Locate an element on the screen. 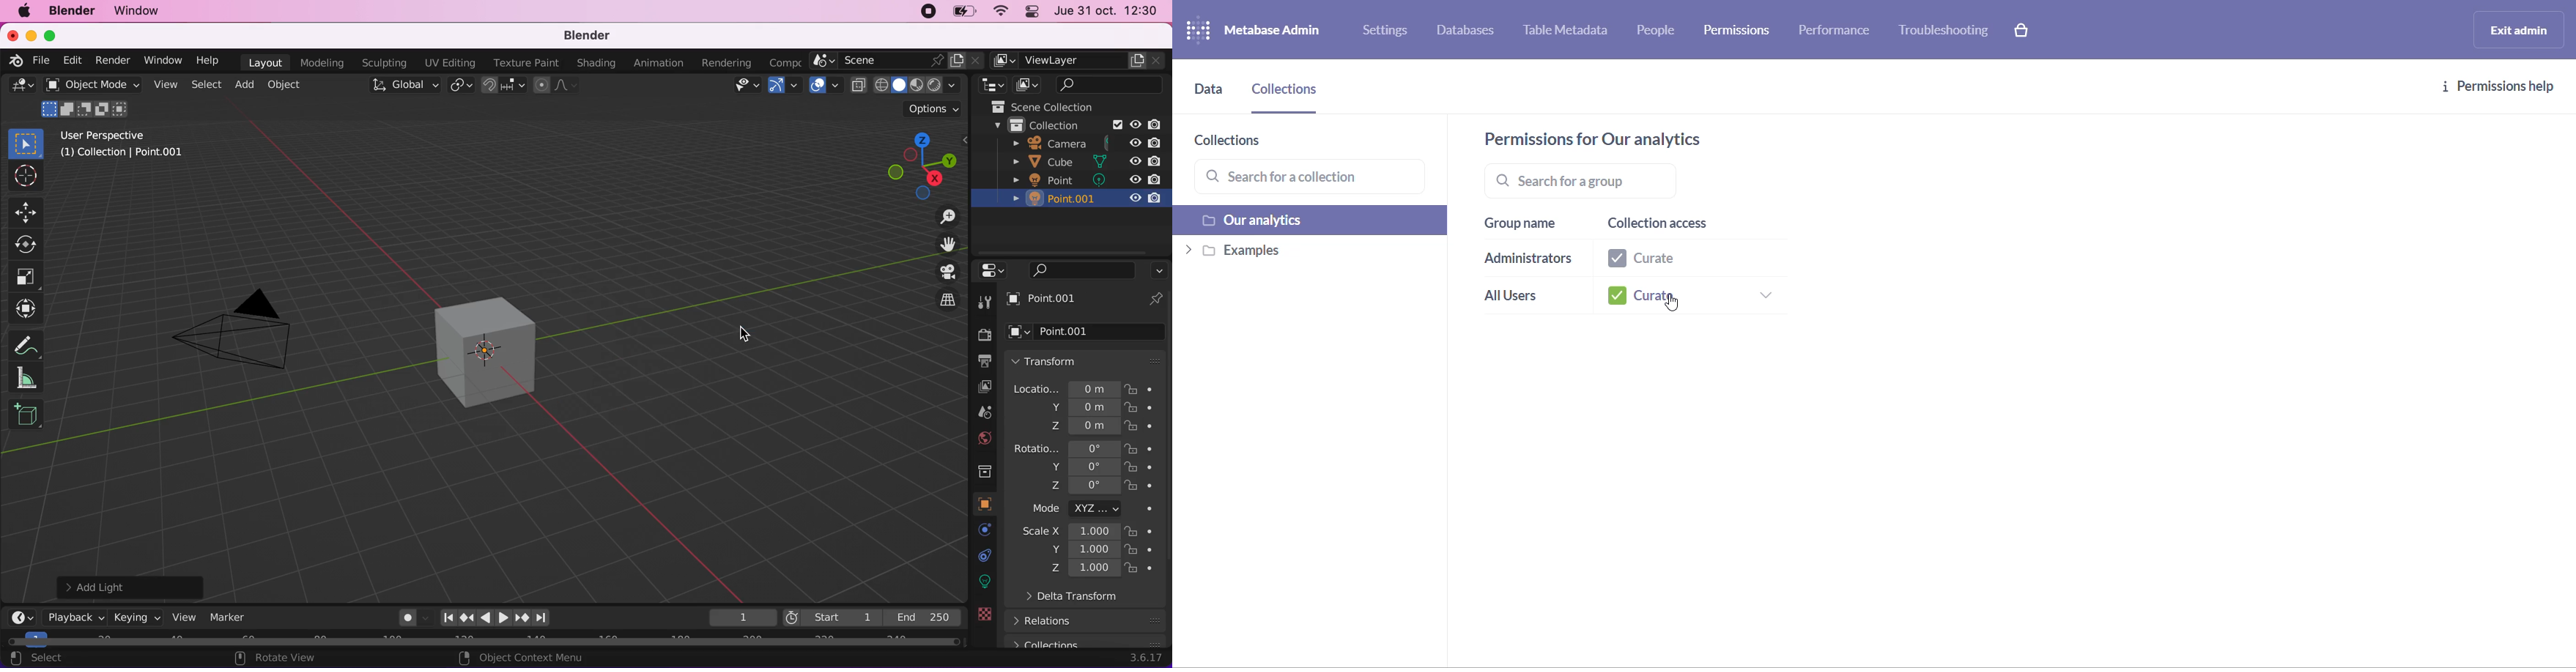  exit admin is located at coordinates (2516, 29).